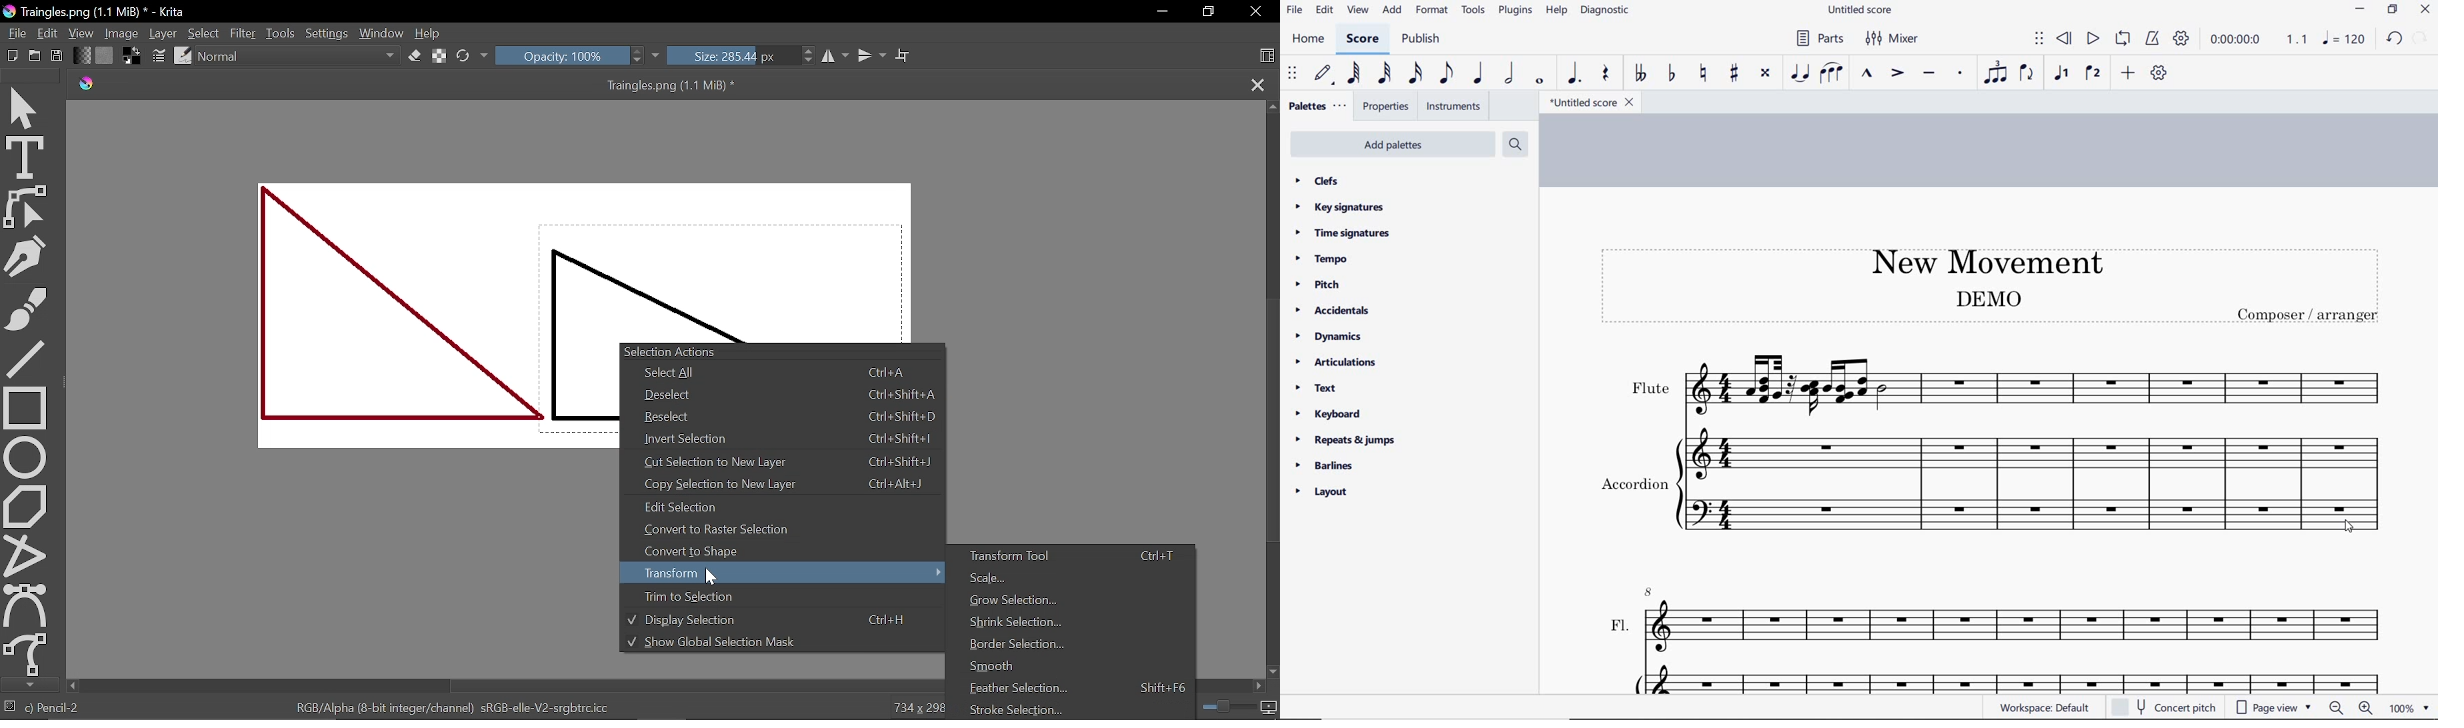 The width and height of the screenshot is (2464, 728). Describe the element at coordinates (1640, 74) in the screenshot. I see `toggle double-flat` at that location.